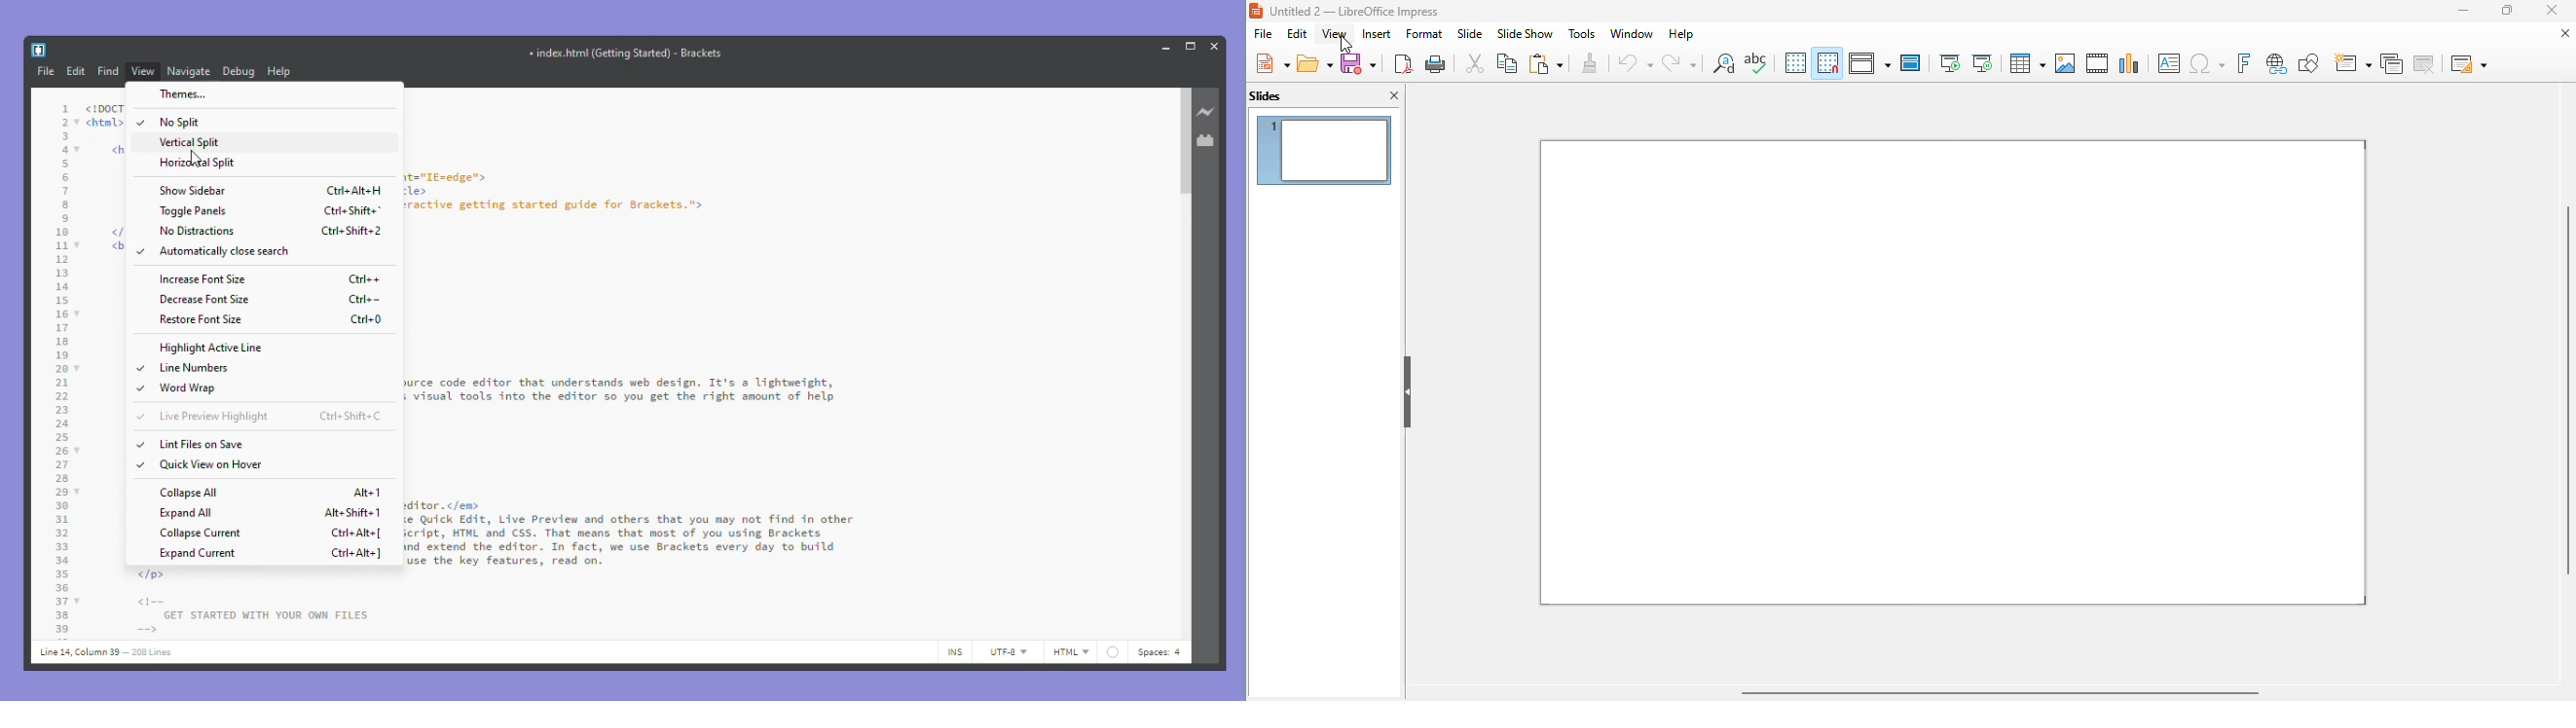  I want to click on 27, so click(60, 464).